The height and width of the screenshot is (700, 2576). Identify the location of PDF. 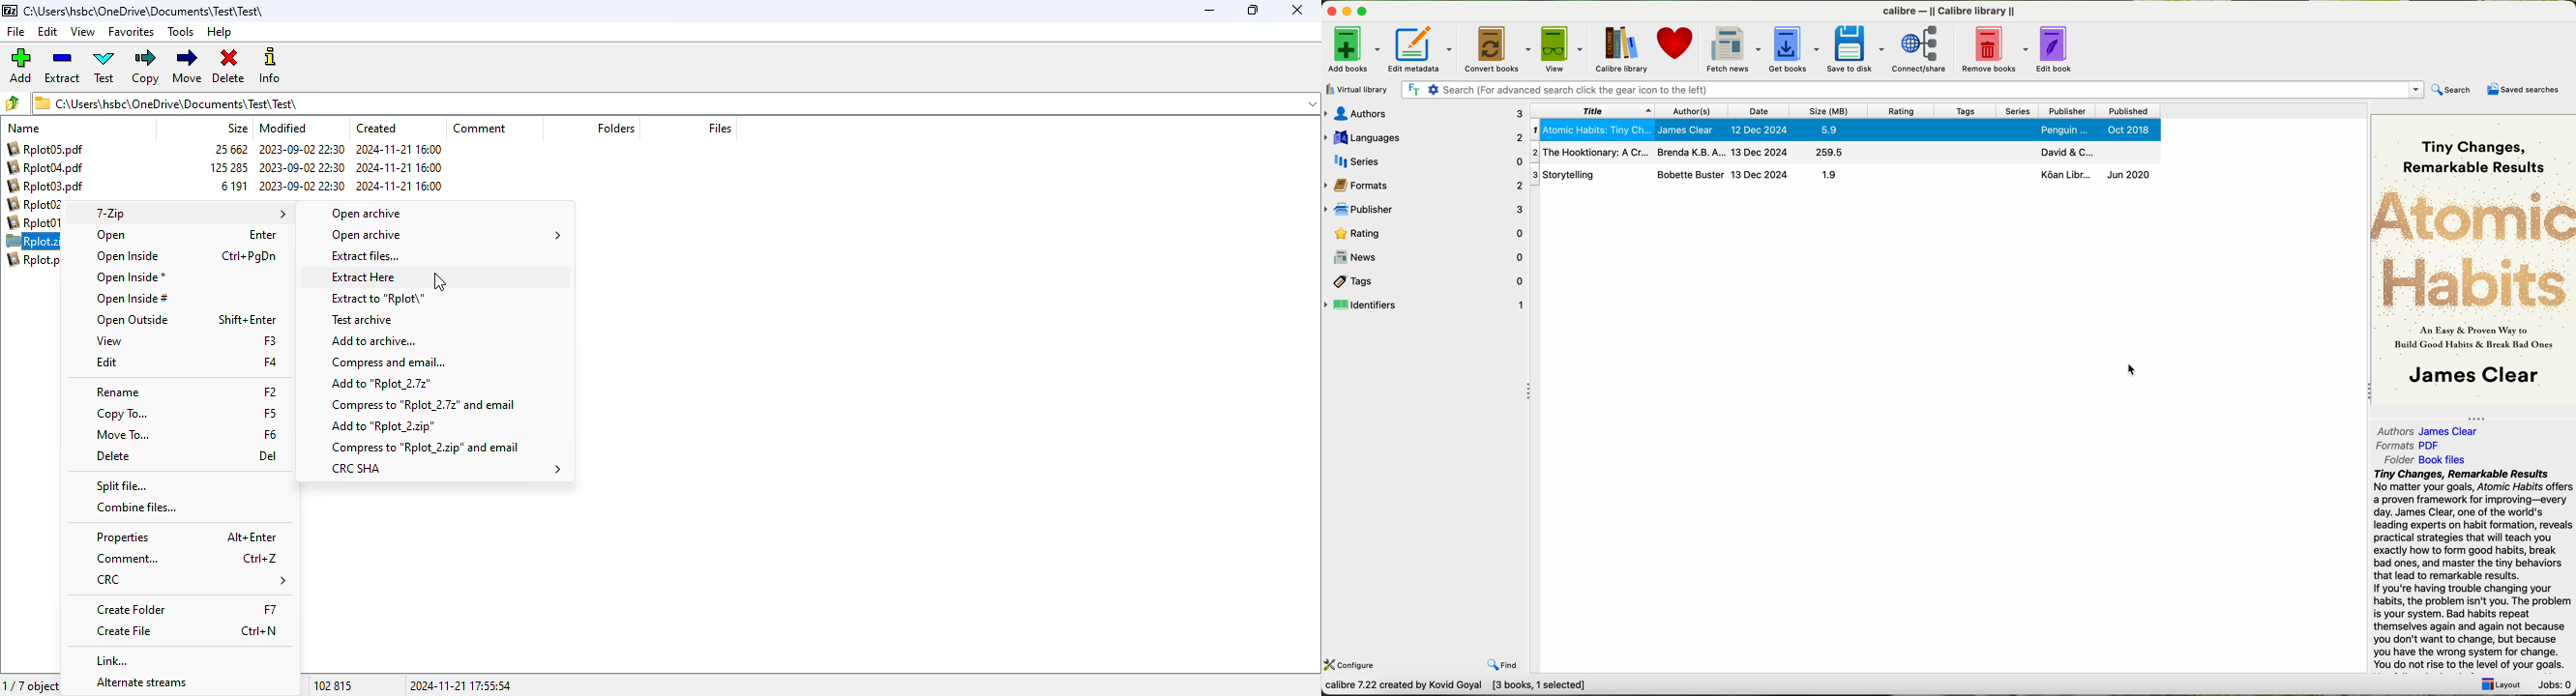
(2436, 444).